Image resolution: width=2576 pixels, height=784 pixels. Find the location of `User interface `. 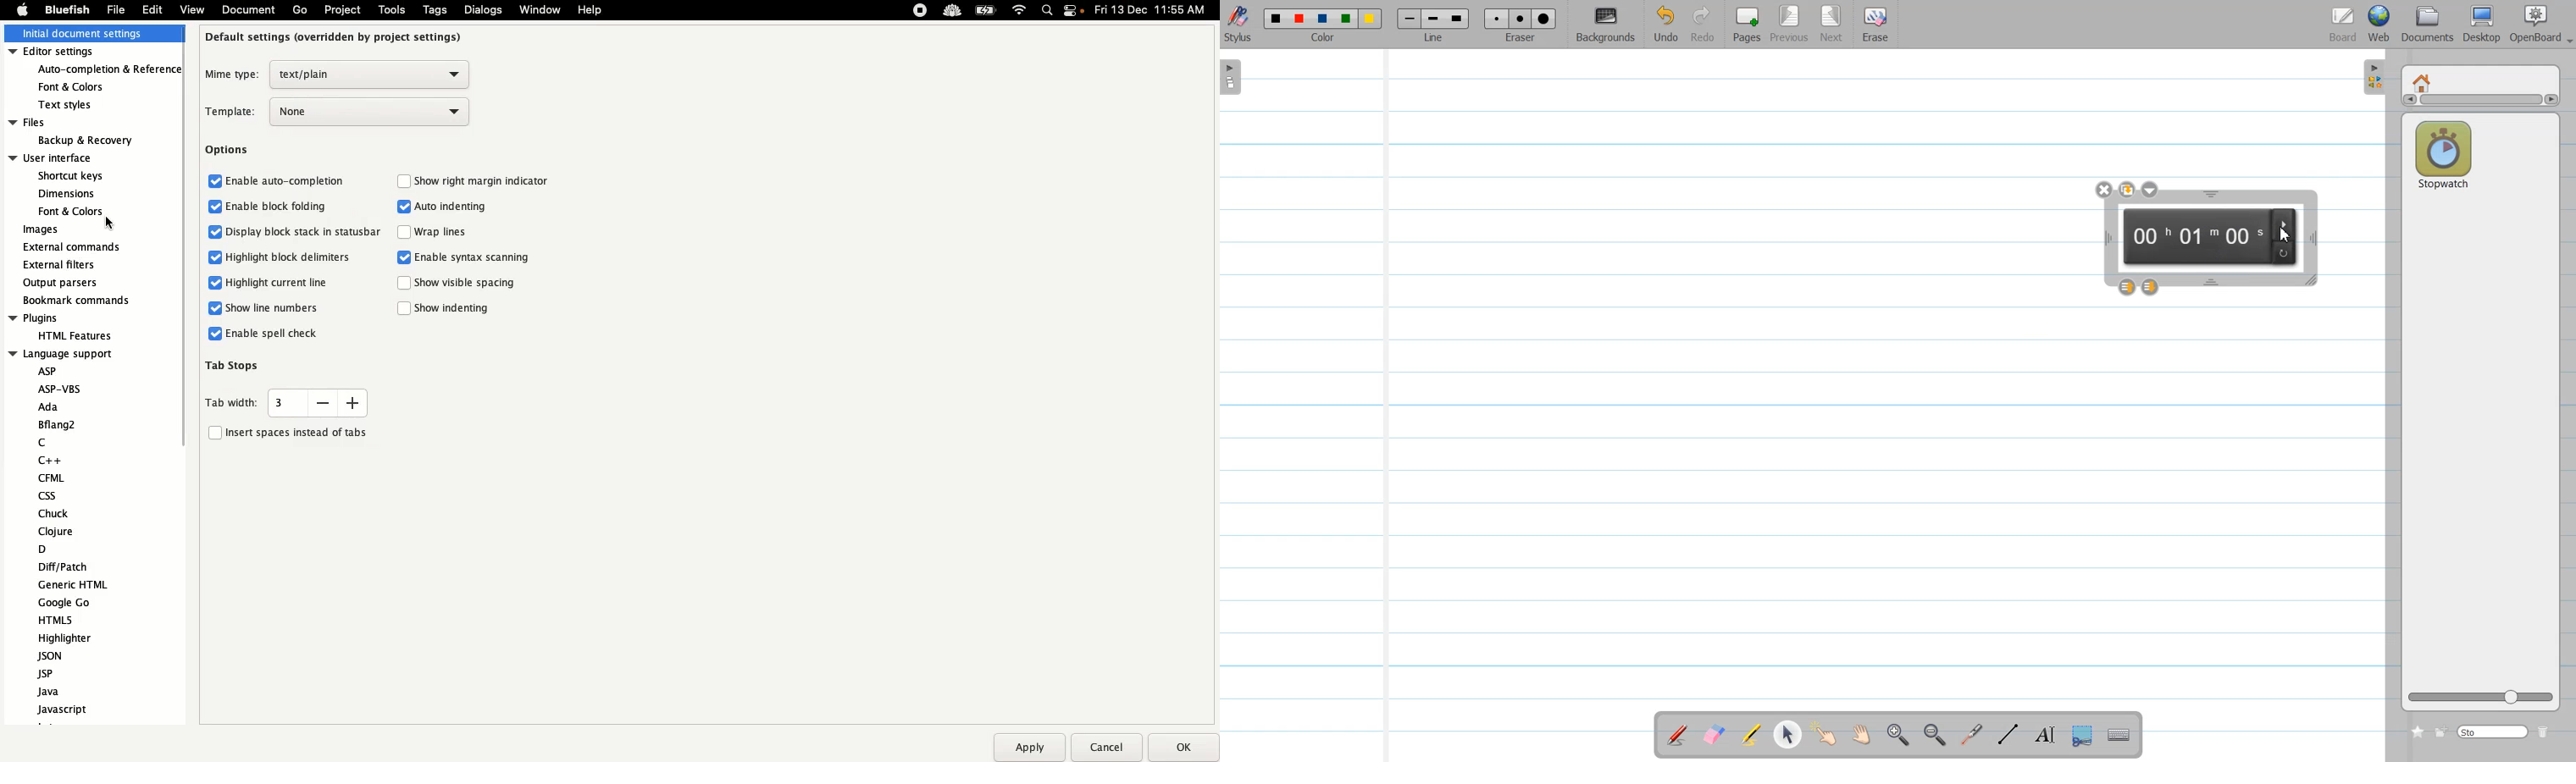

User interface  is located at coordinates (66, 157).